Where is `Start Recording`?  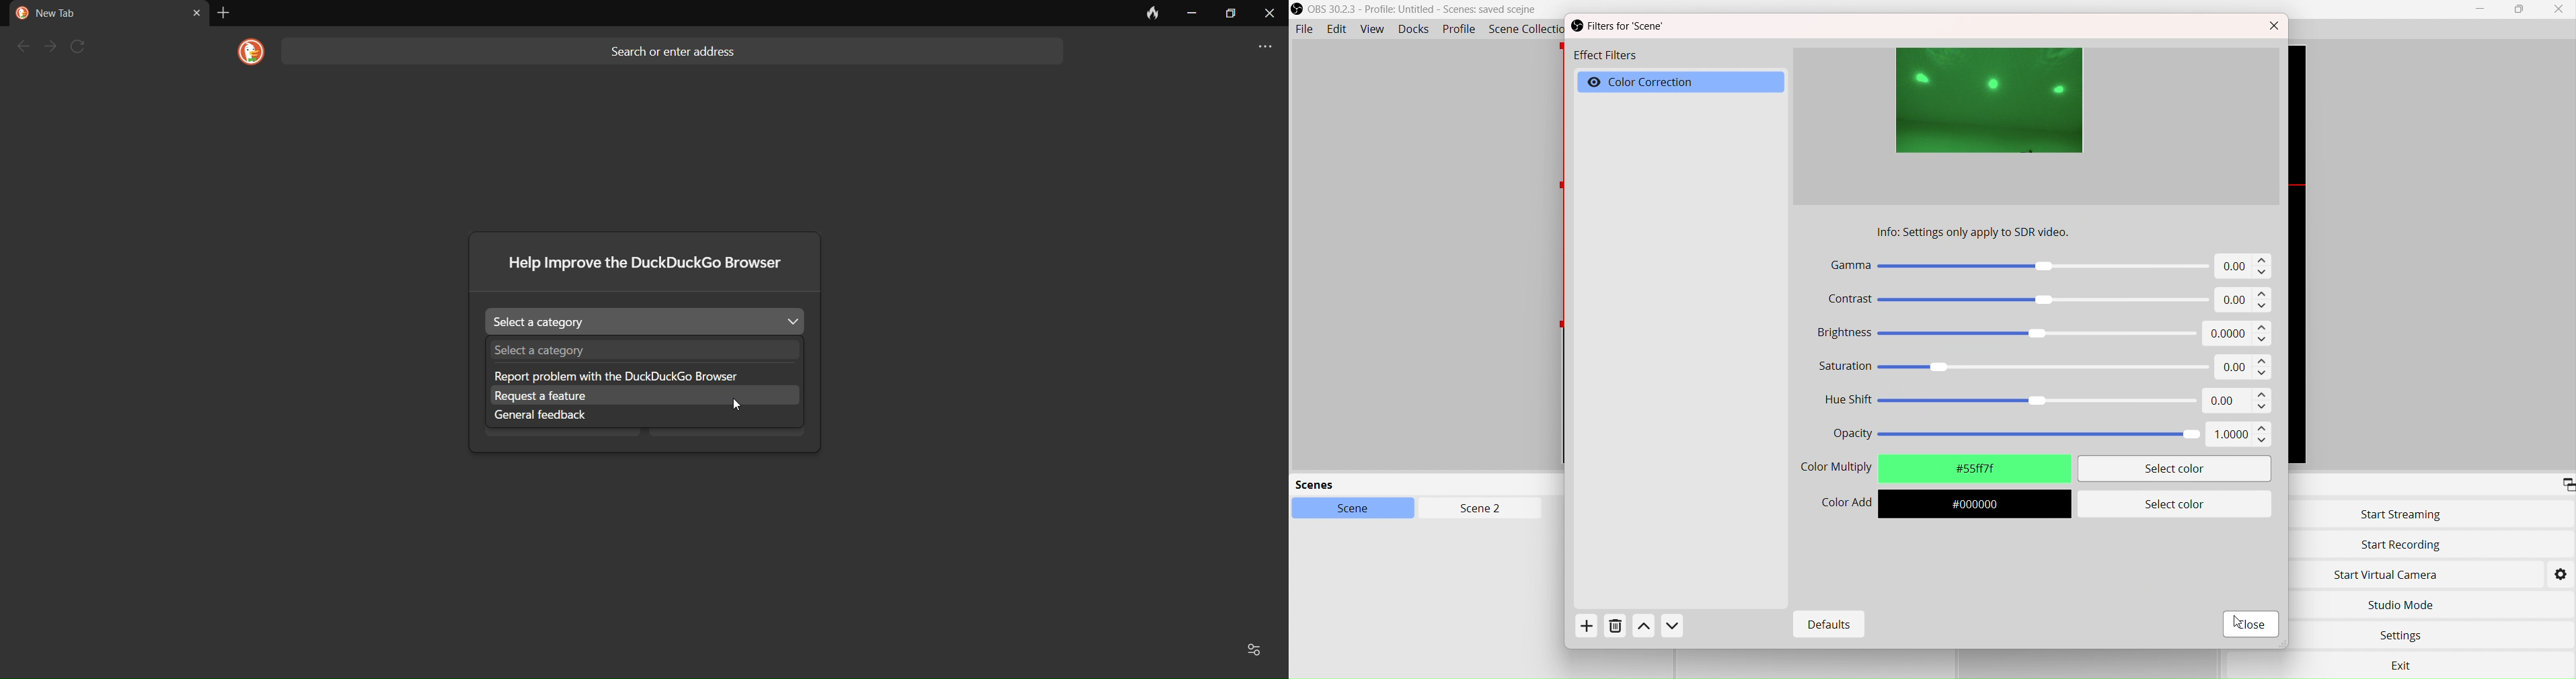 Start Recording is located at coordinates (2402, 545).